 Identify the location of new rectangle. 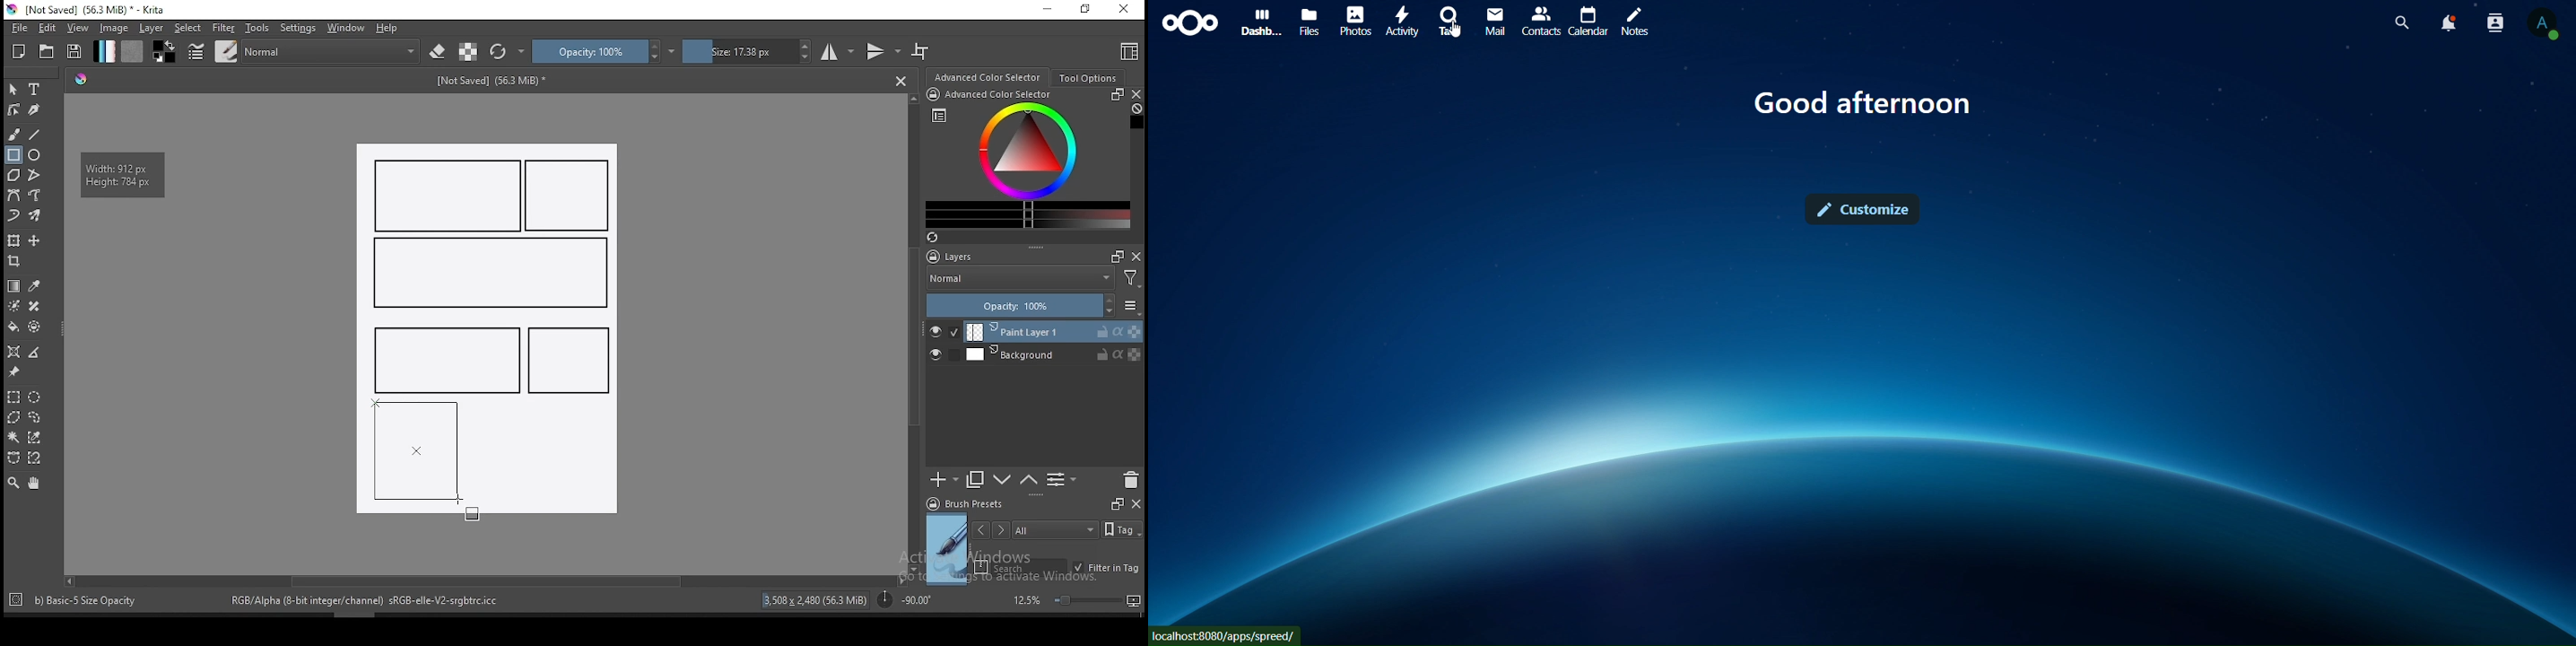
(570, 196).